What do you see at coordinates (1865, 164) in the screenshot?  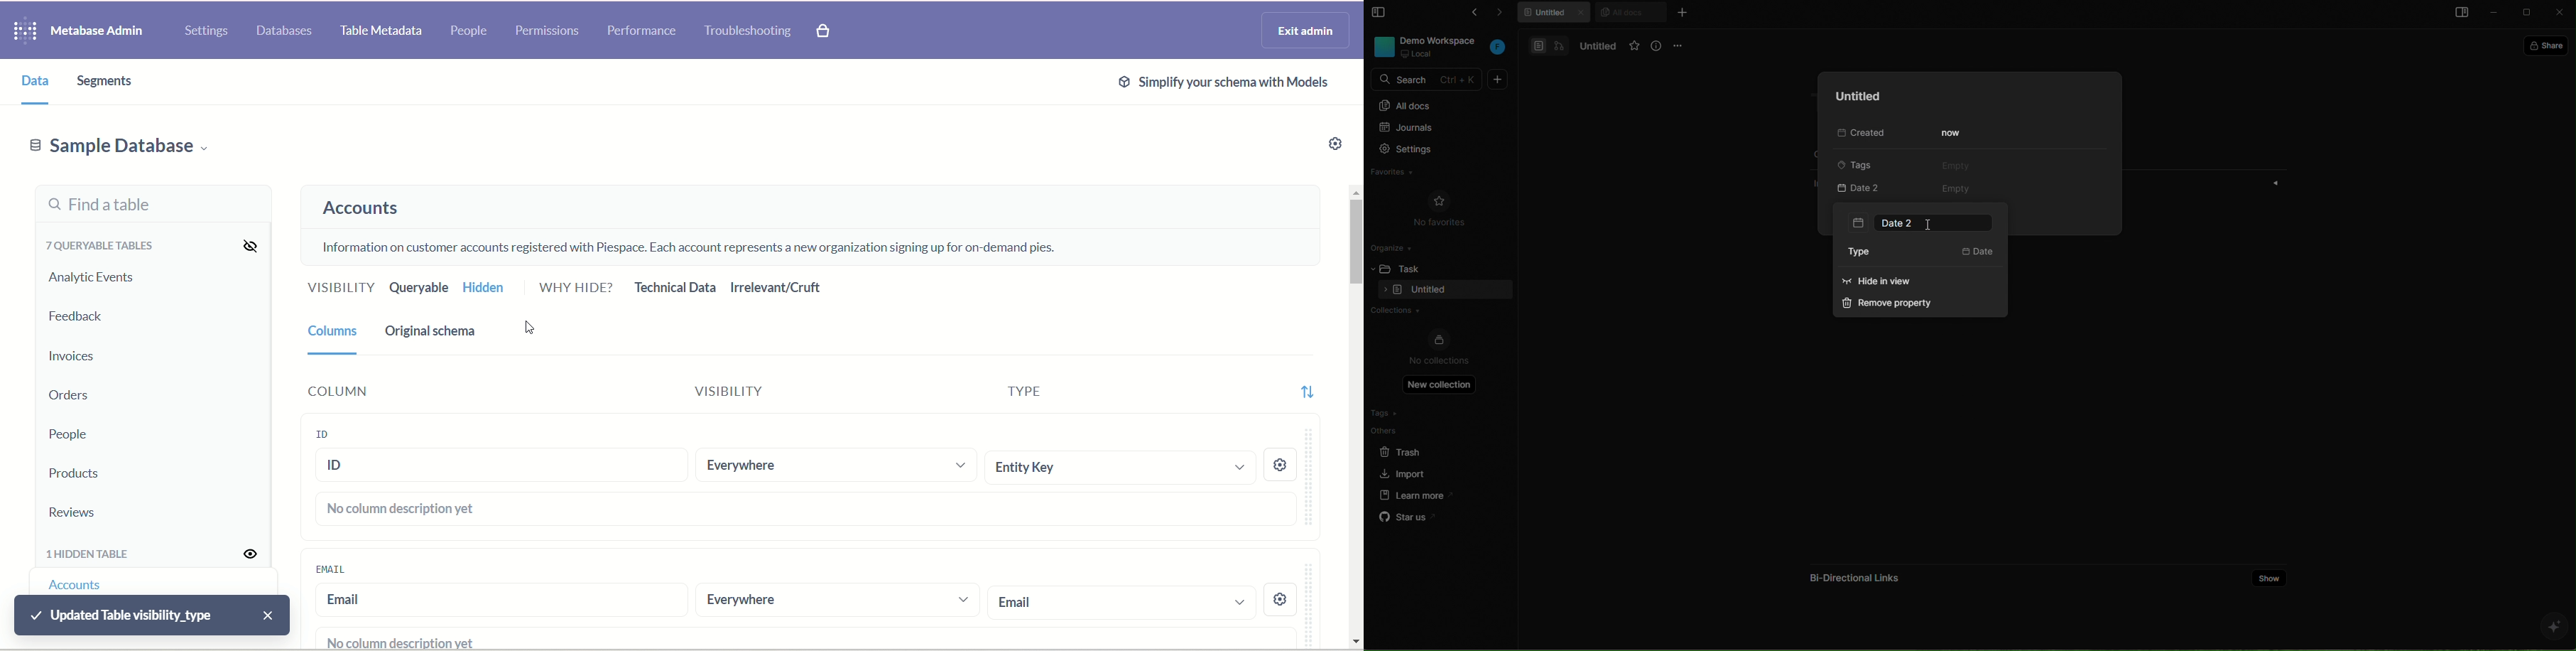 I see `tags` at bounding box center [1865, 164].